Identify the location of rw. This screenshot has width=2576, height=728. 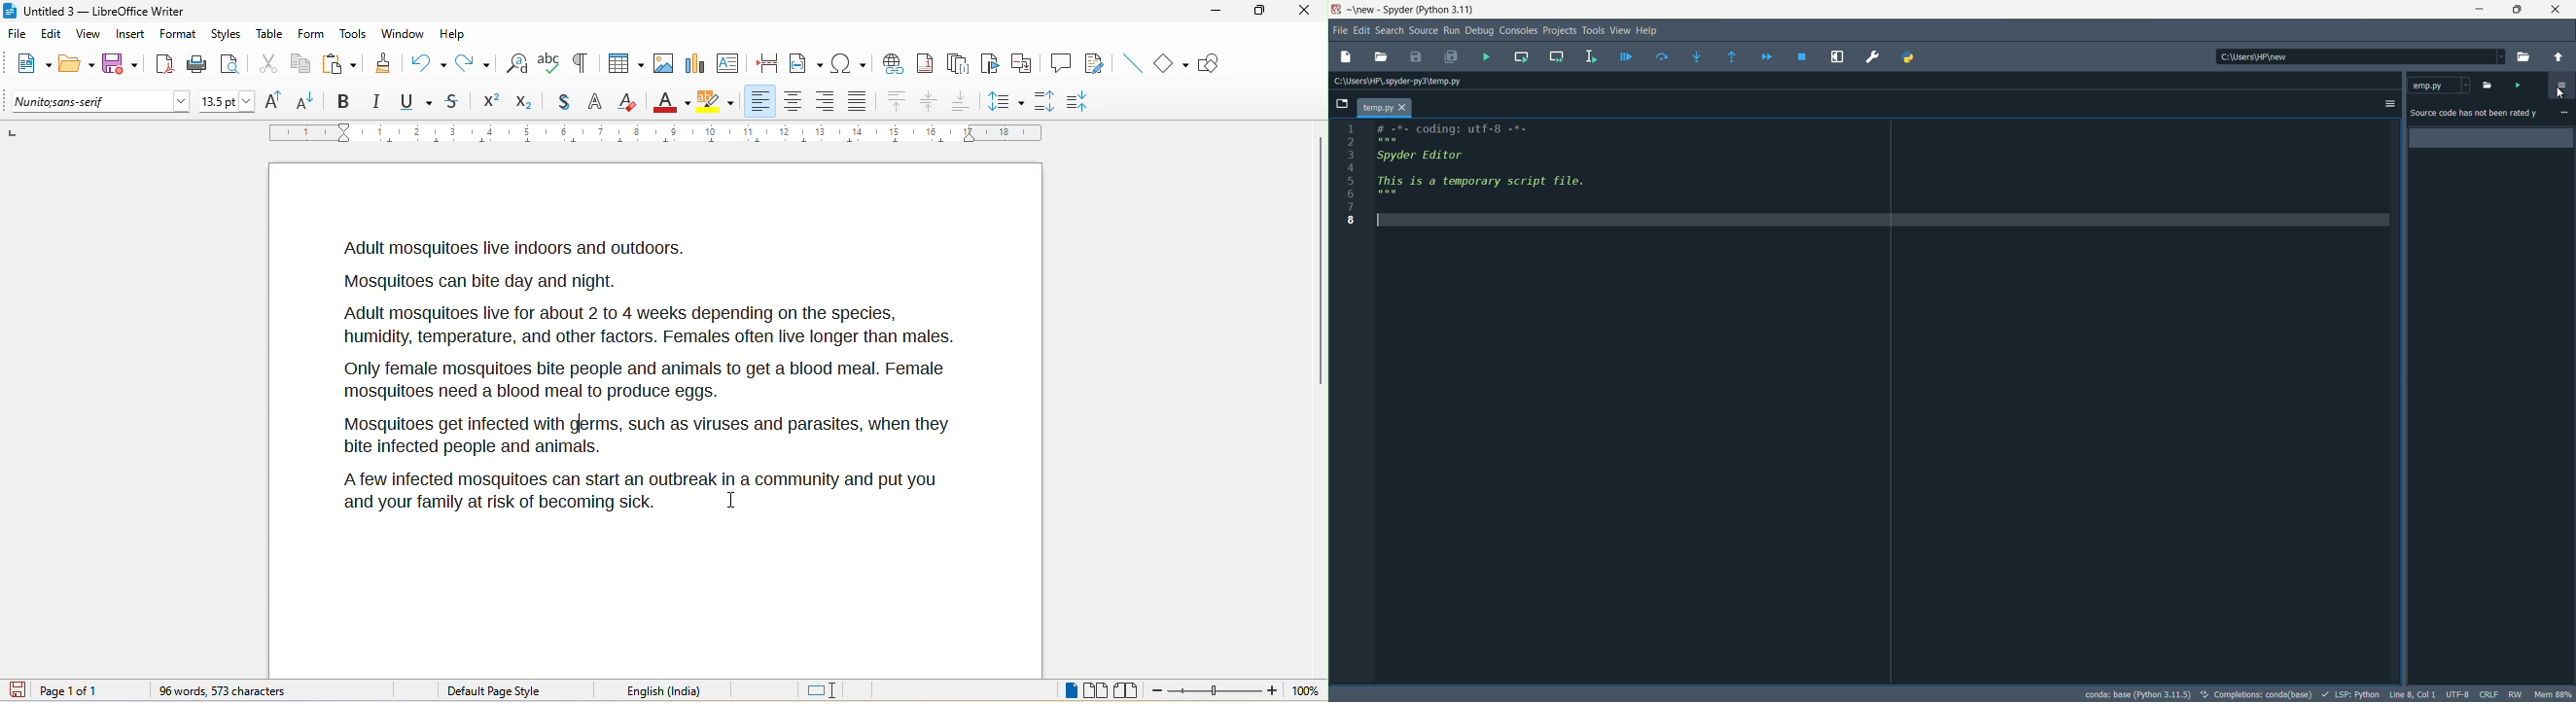
(2515, 694).